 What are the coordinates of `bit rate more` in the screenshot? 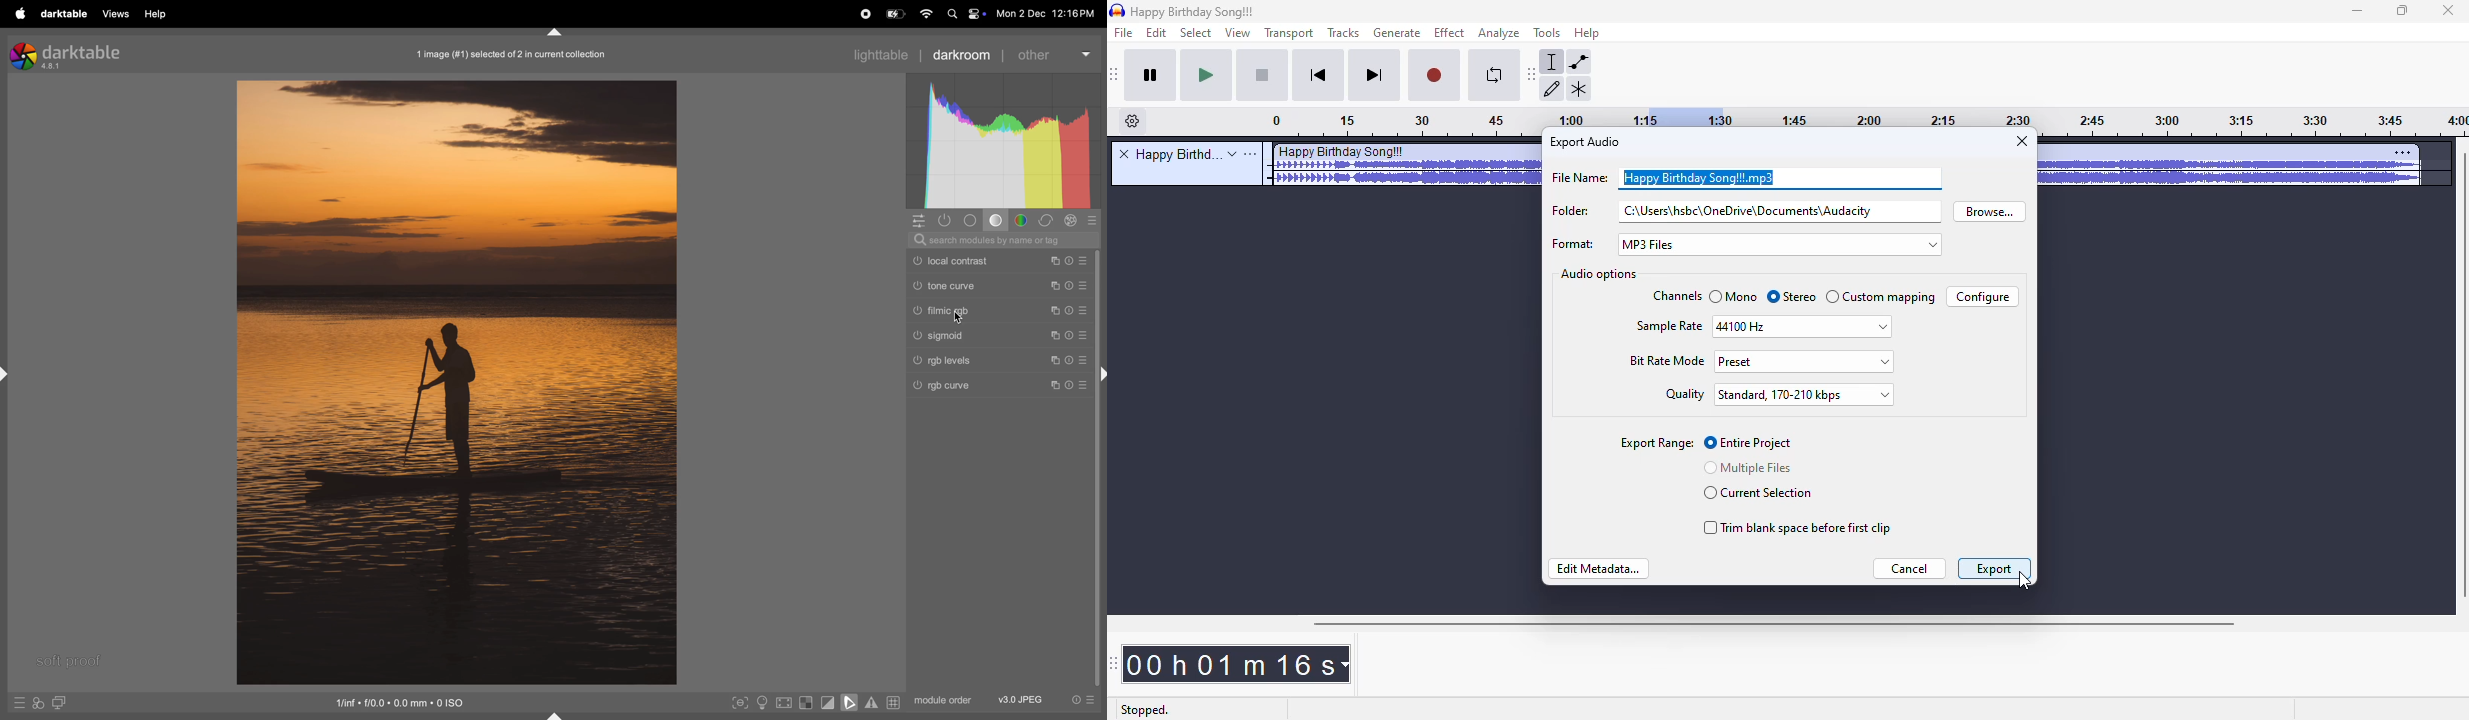 It's located at (1668, 361).